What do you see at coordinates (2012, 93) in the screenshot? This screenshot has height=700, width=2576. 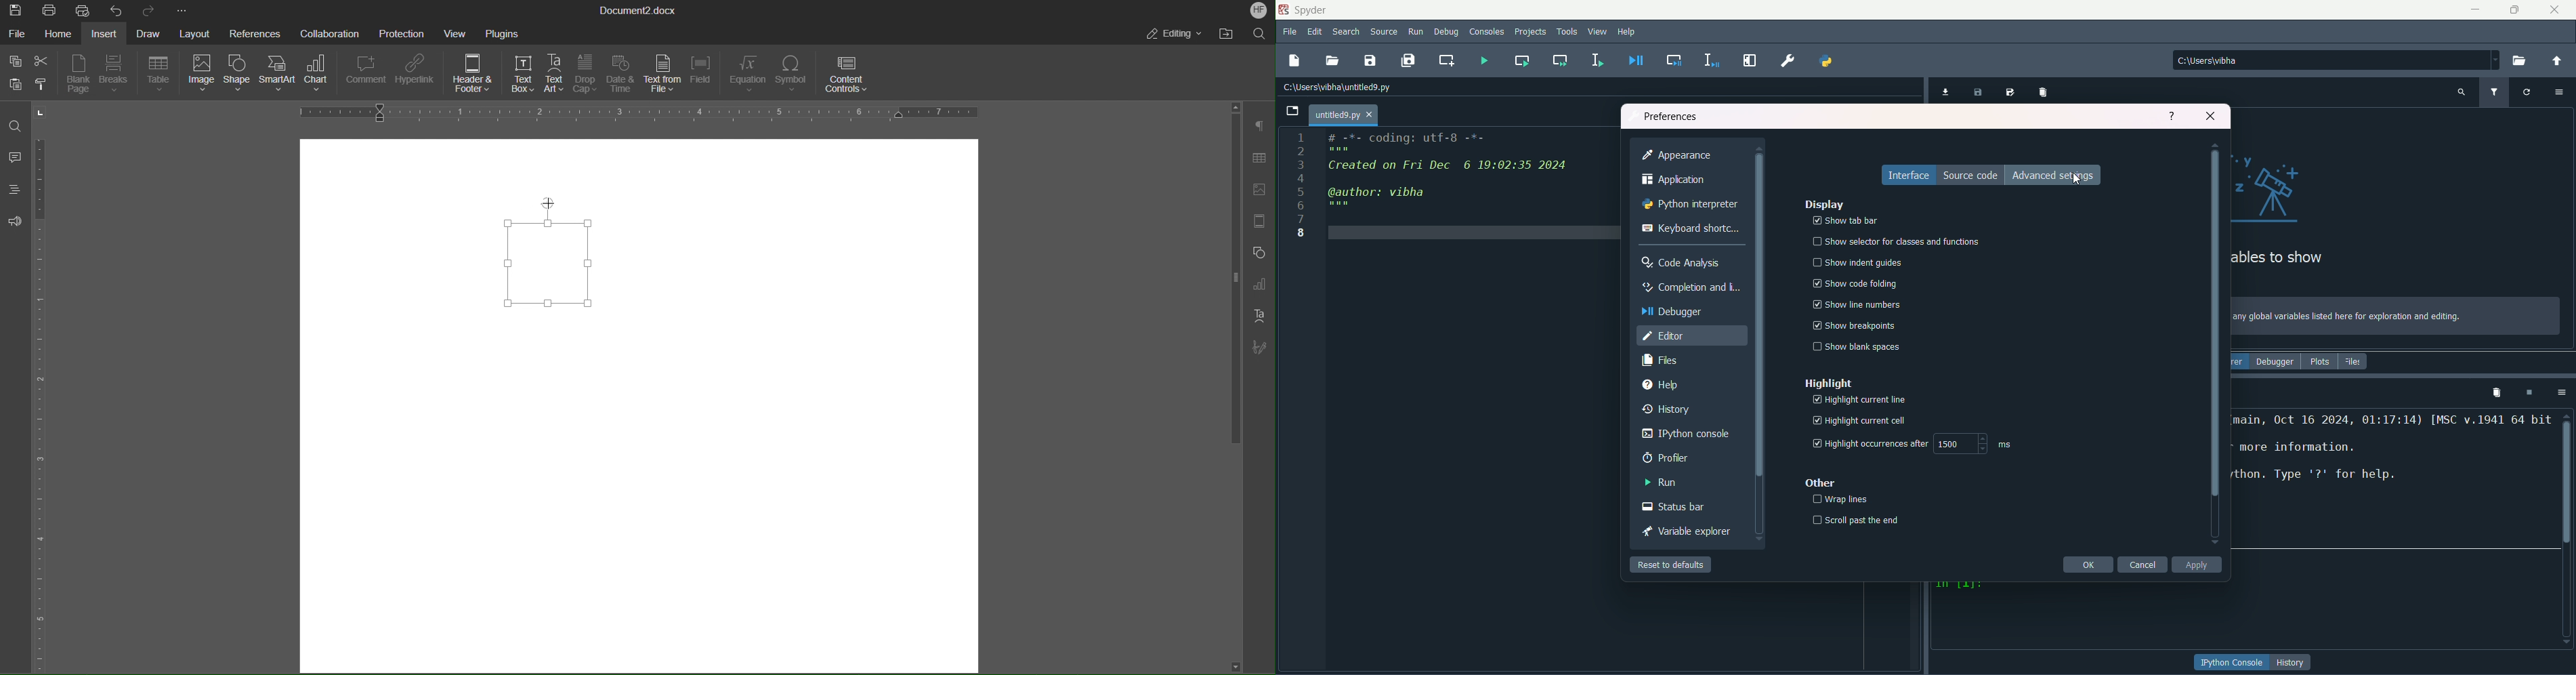 I see `save data as` at bounding box center [2012, 93].